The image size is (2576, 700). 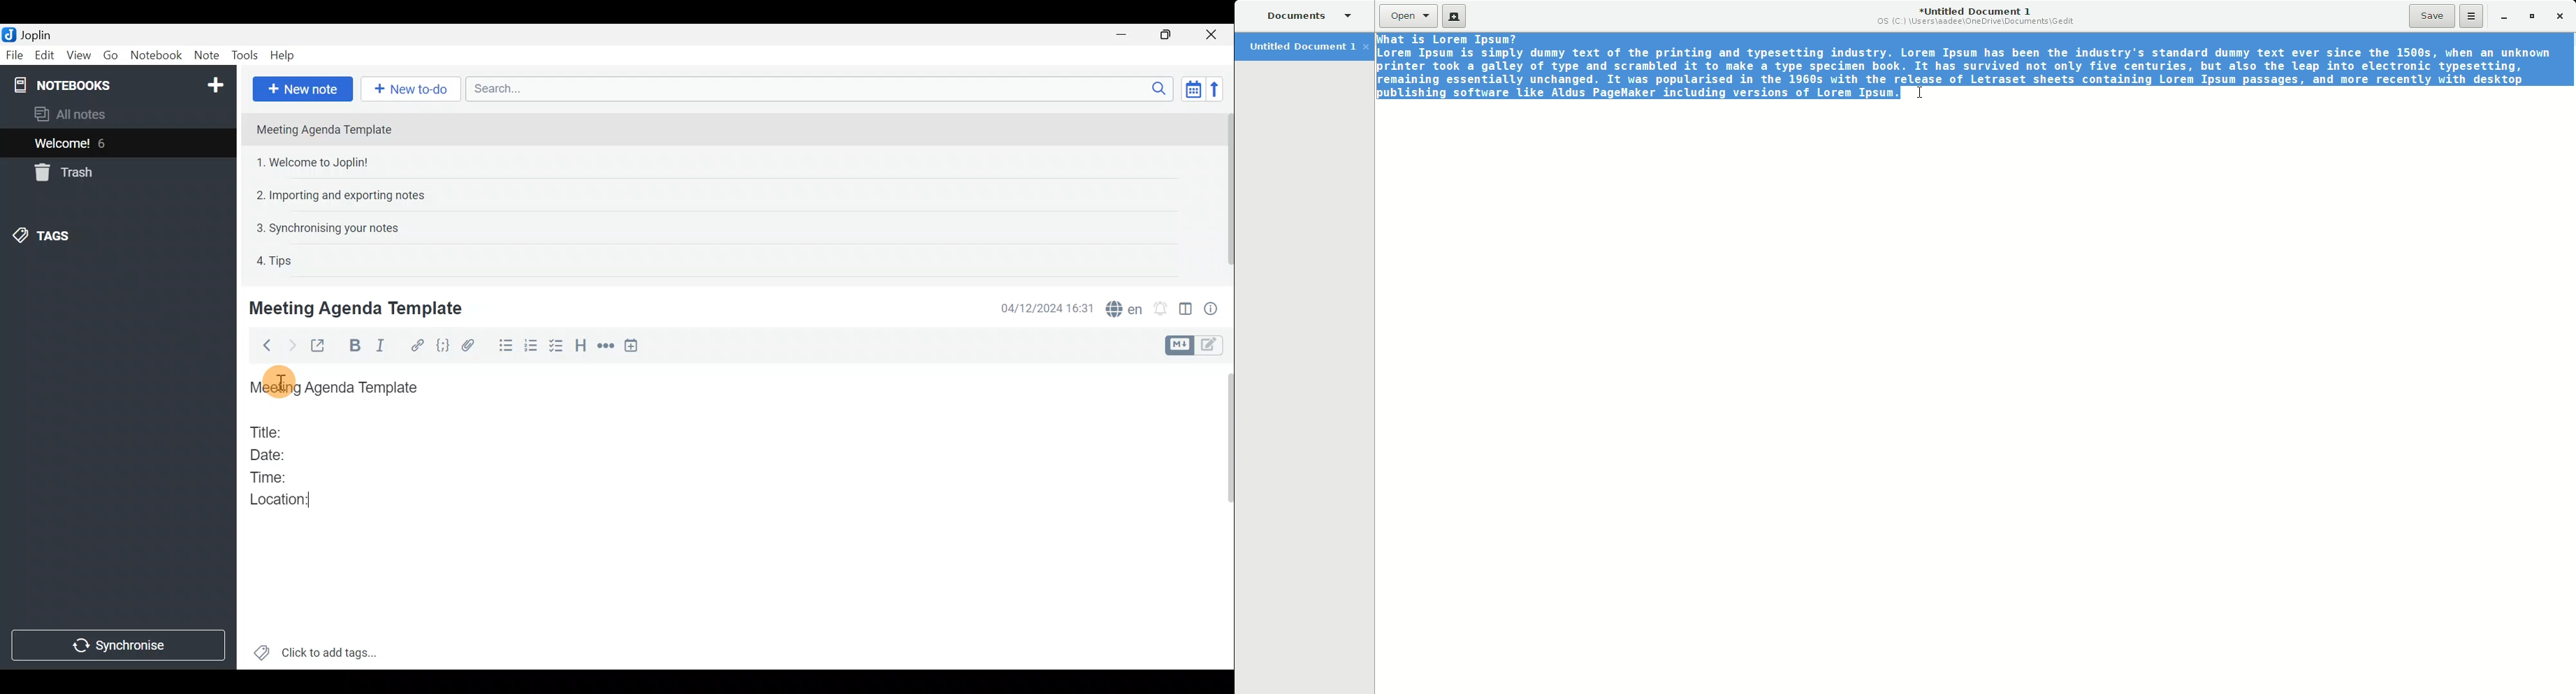 What do you see at coordinates (1123, 34) in the screenshot?
I see `Minimise` at bounding box center [1123, 34].